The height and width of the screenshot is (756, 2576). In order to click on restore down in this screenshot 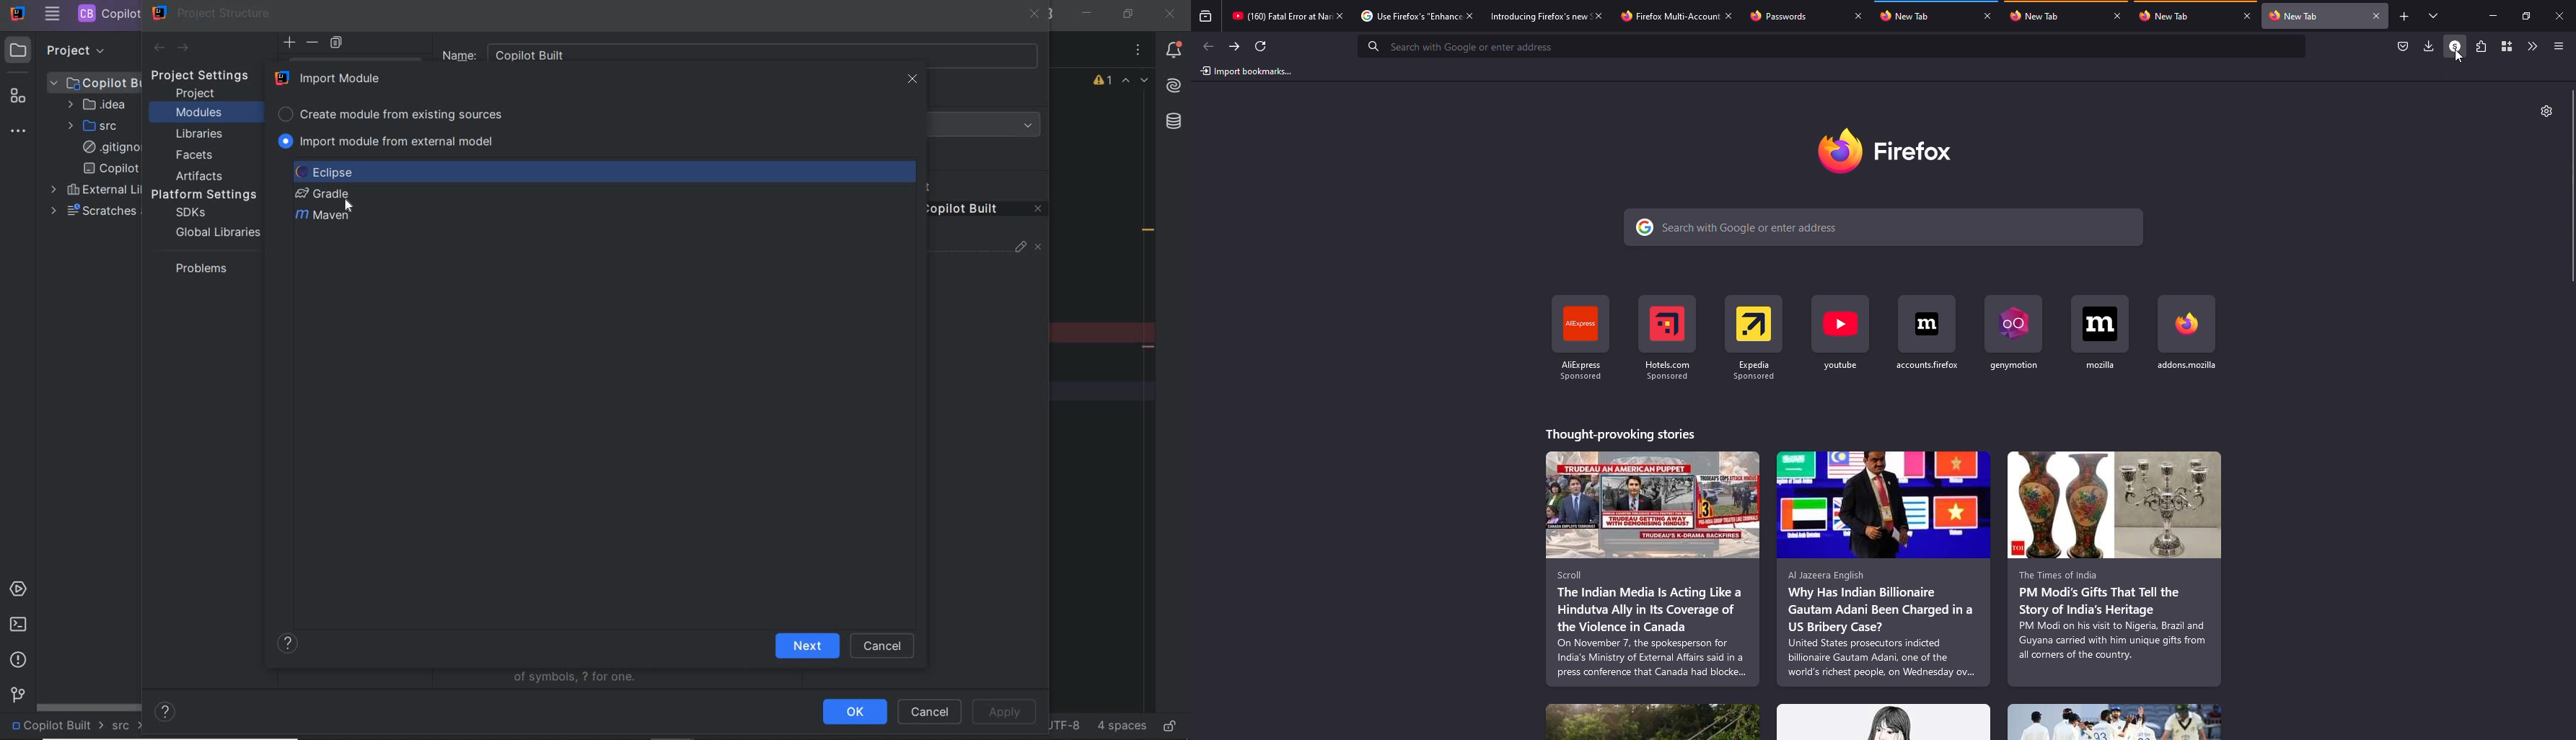, I will do `click(1126, 13)`.